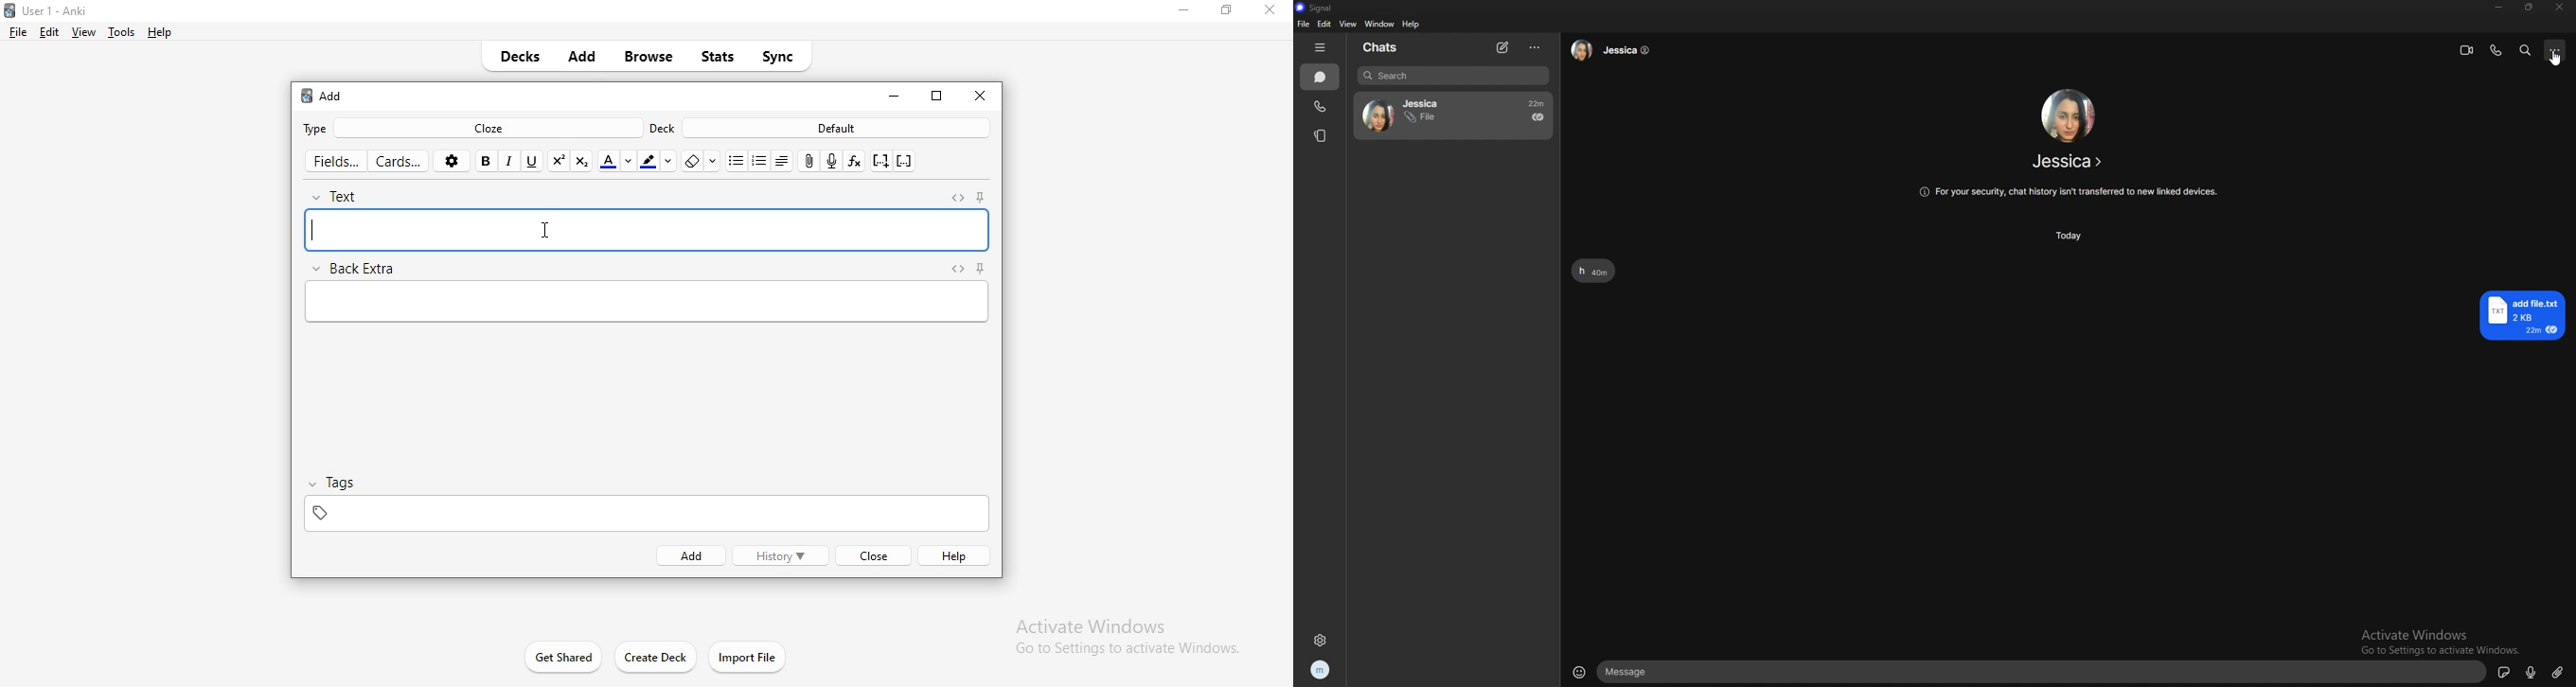  Describe the element at coordinates (833, 160) in the screenshot. I see `record audio` at that location.